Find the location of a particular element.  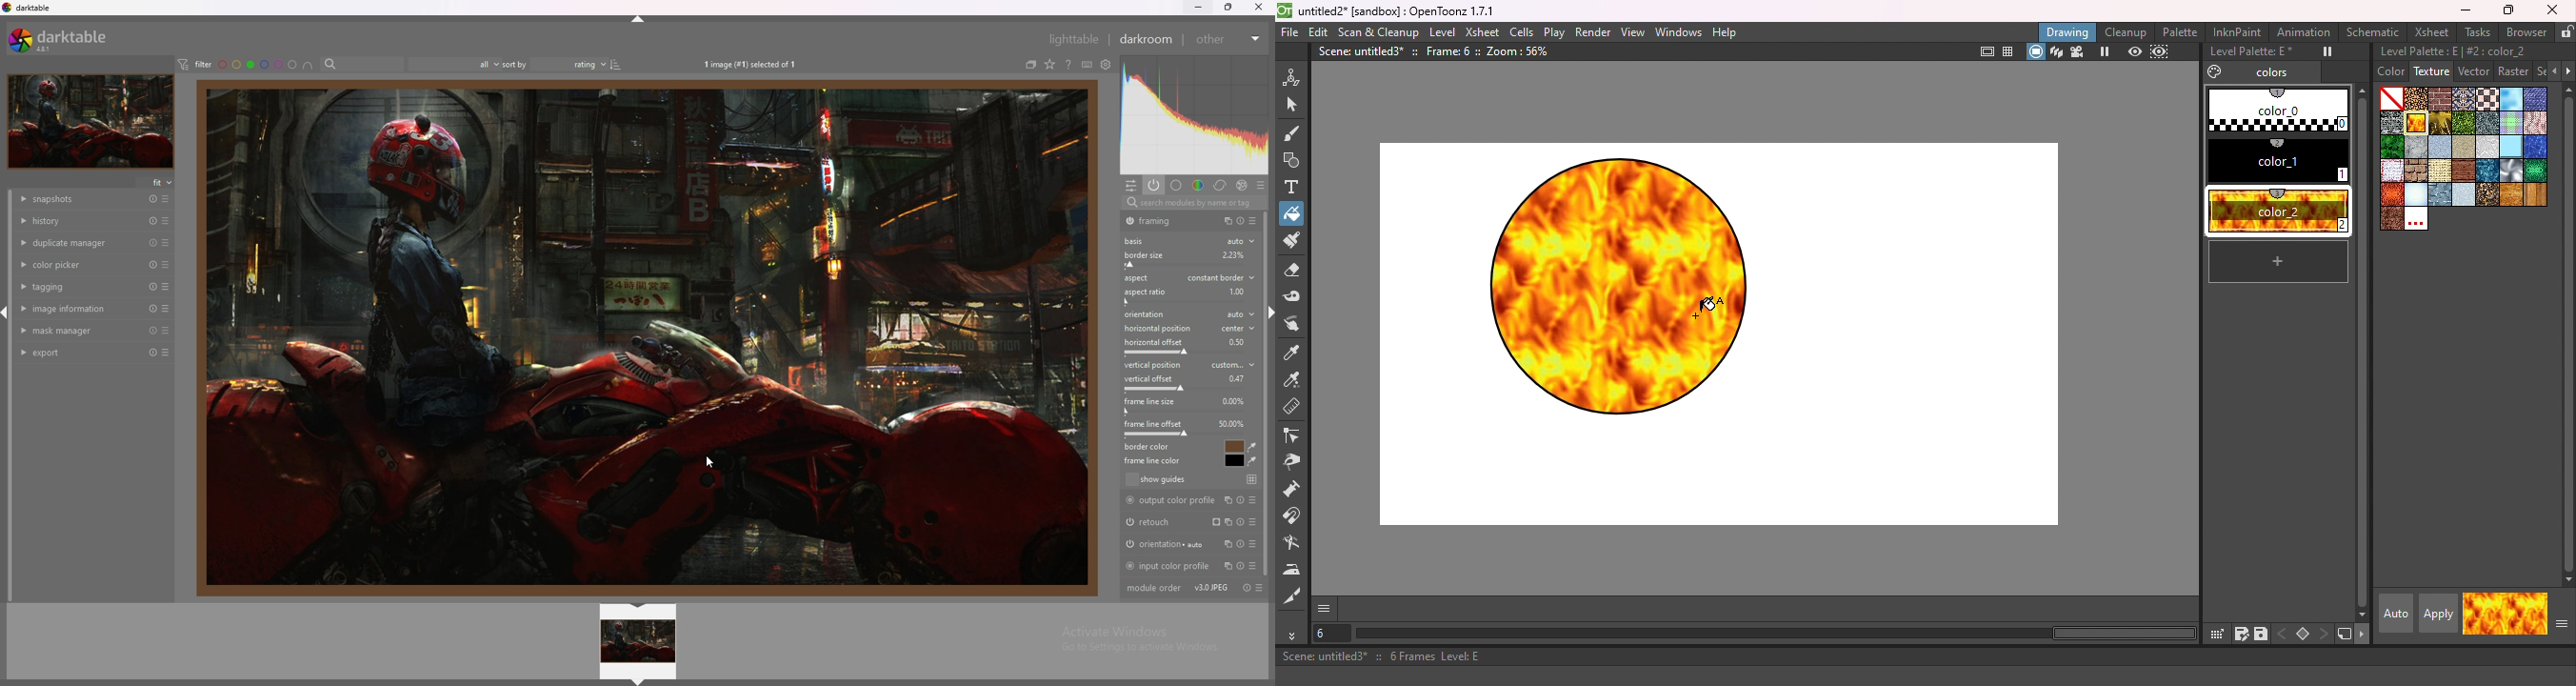

percentage is located at coordinates (1236, 290).